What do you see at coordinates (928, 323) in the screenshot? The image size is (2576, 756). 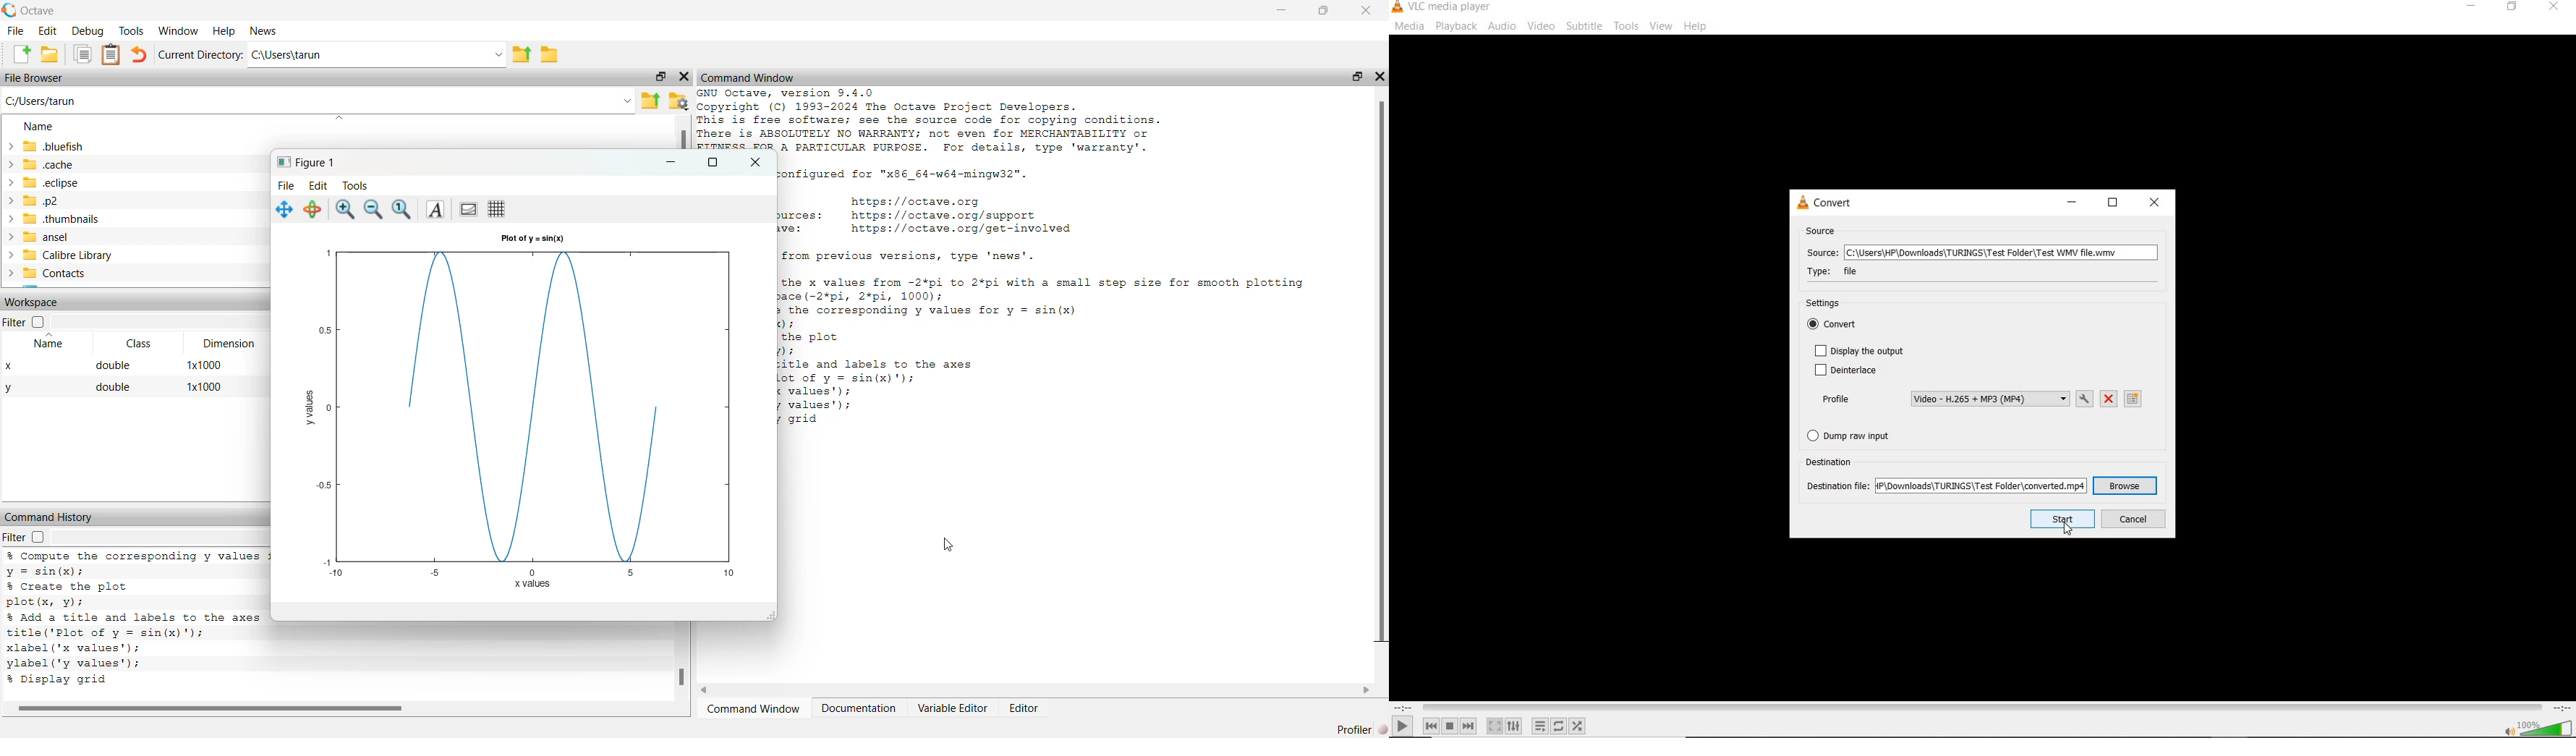 I see `the corresponding y values for y = sin(x)
);
the plot` at bounding box center [928, 323].